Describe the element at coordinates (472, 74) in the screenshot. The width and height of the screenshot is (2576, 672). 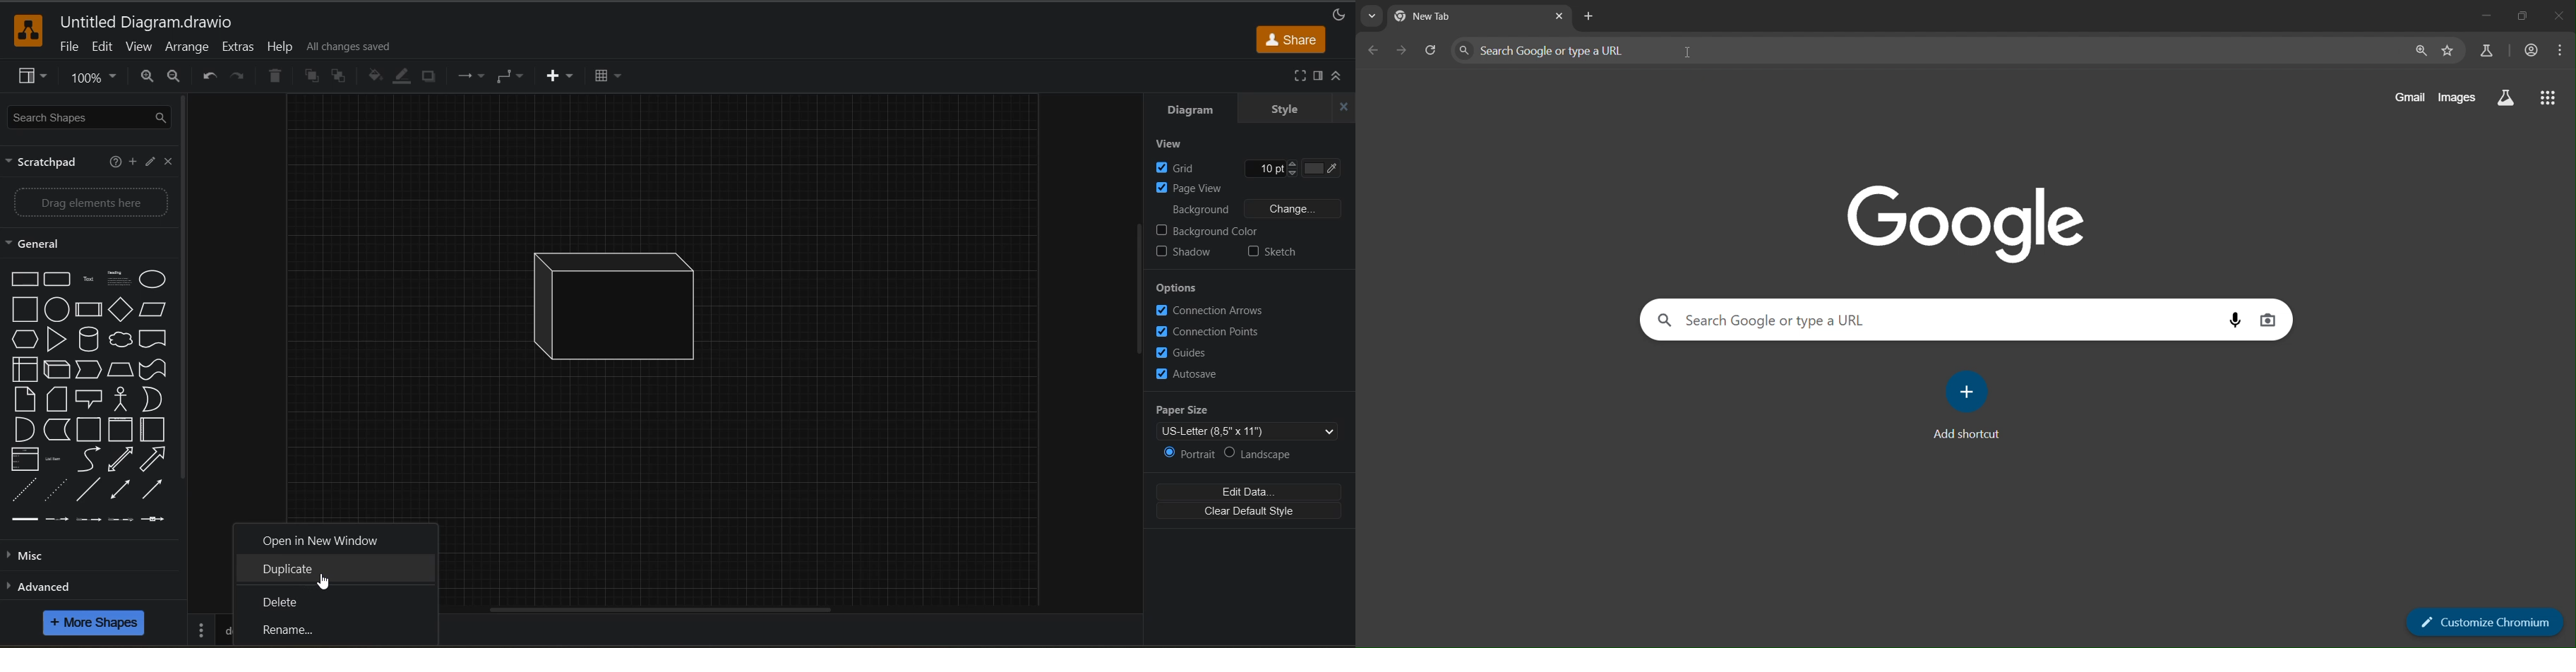
I see `connections` at that location.